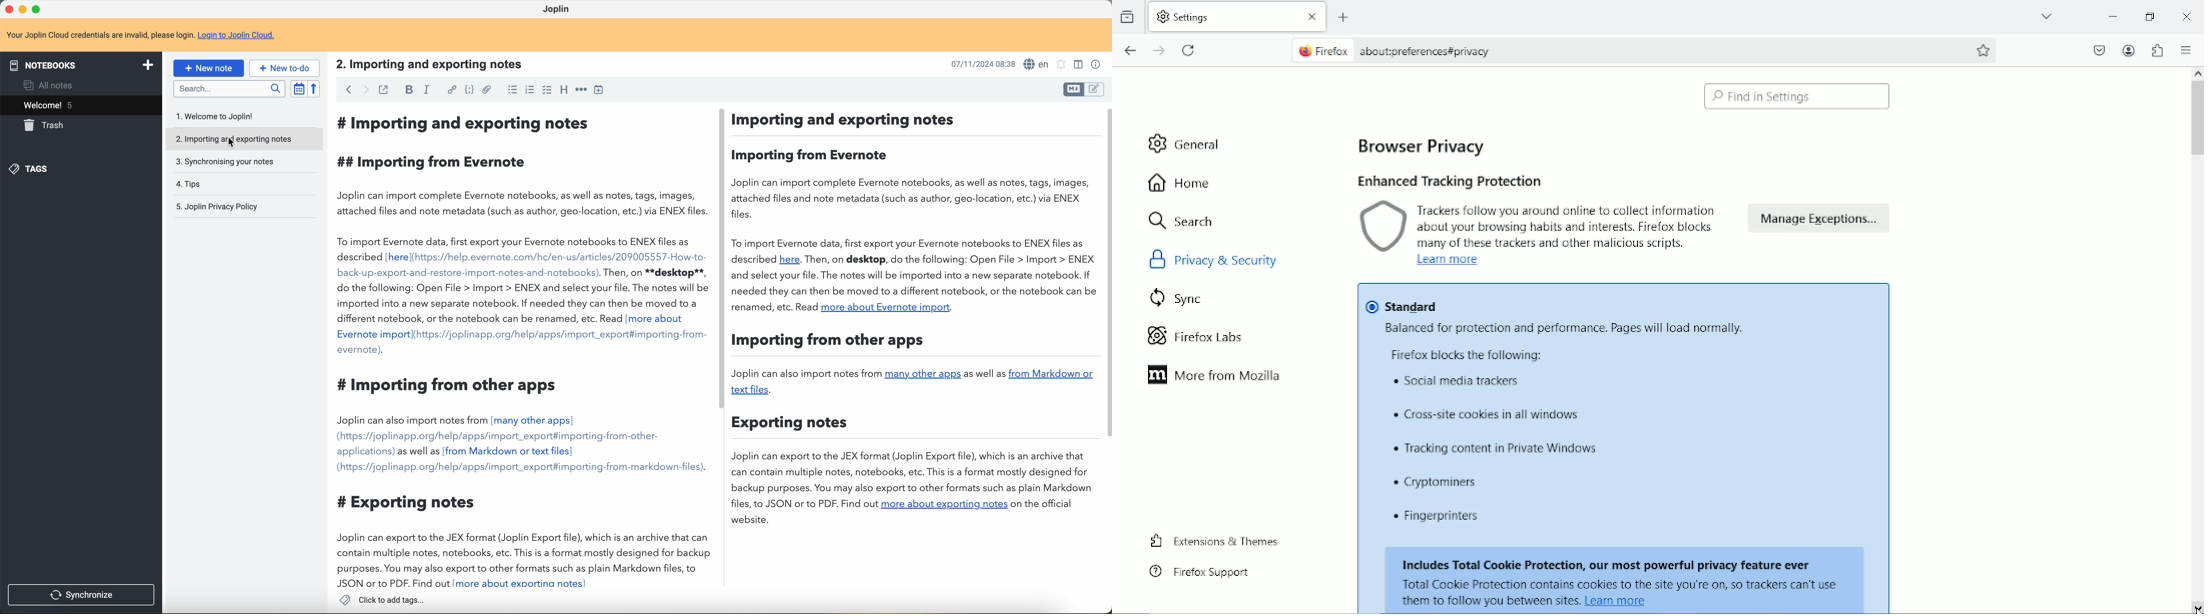 This screenshot has height=616, width=2212. I want to click on italic, so click(428, 90).